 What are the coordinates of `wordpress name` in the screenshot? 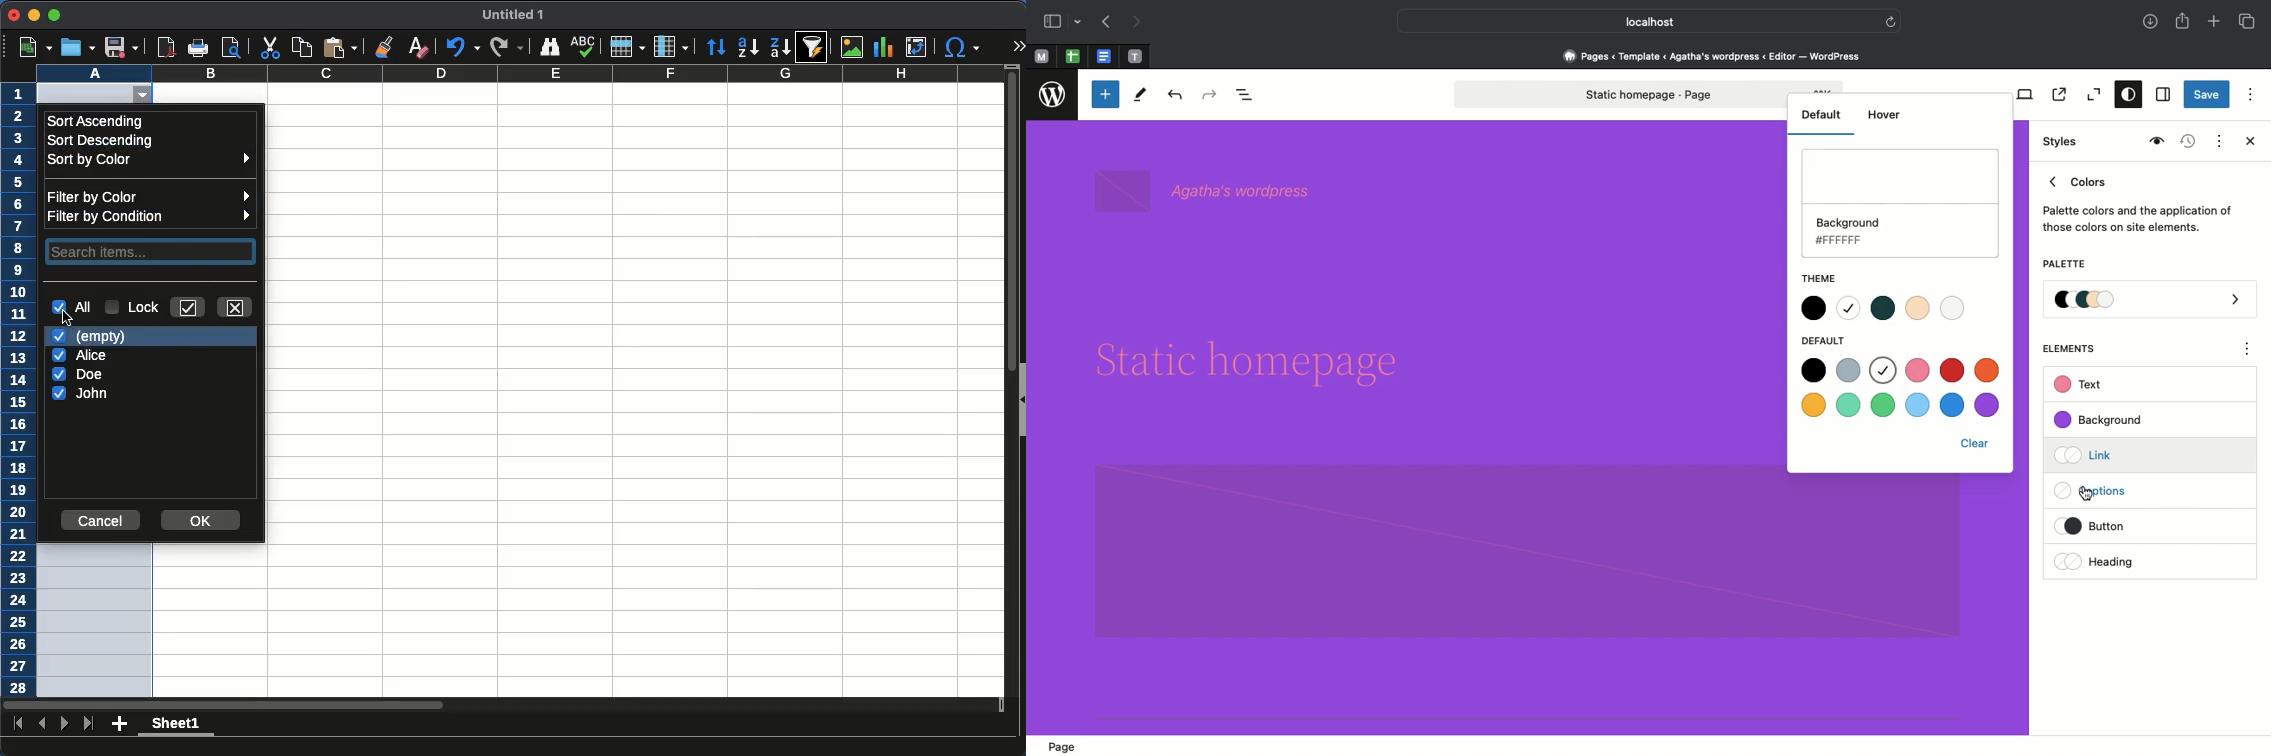 It's located at (1208, 190).